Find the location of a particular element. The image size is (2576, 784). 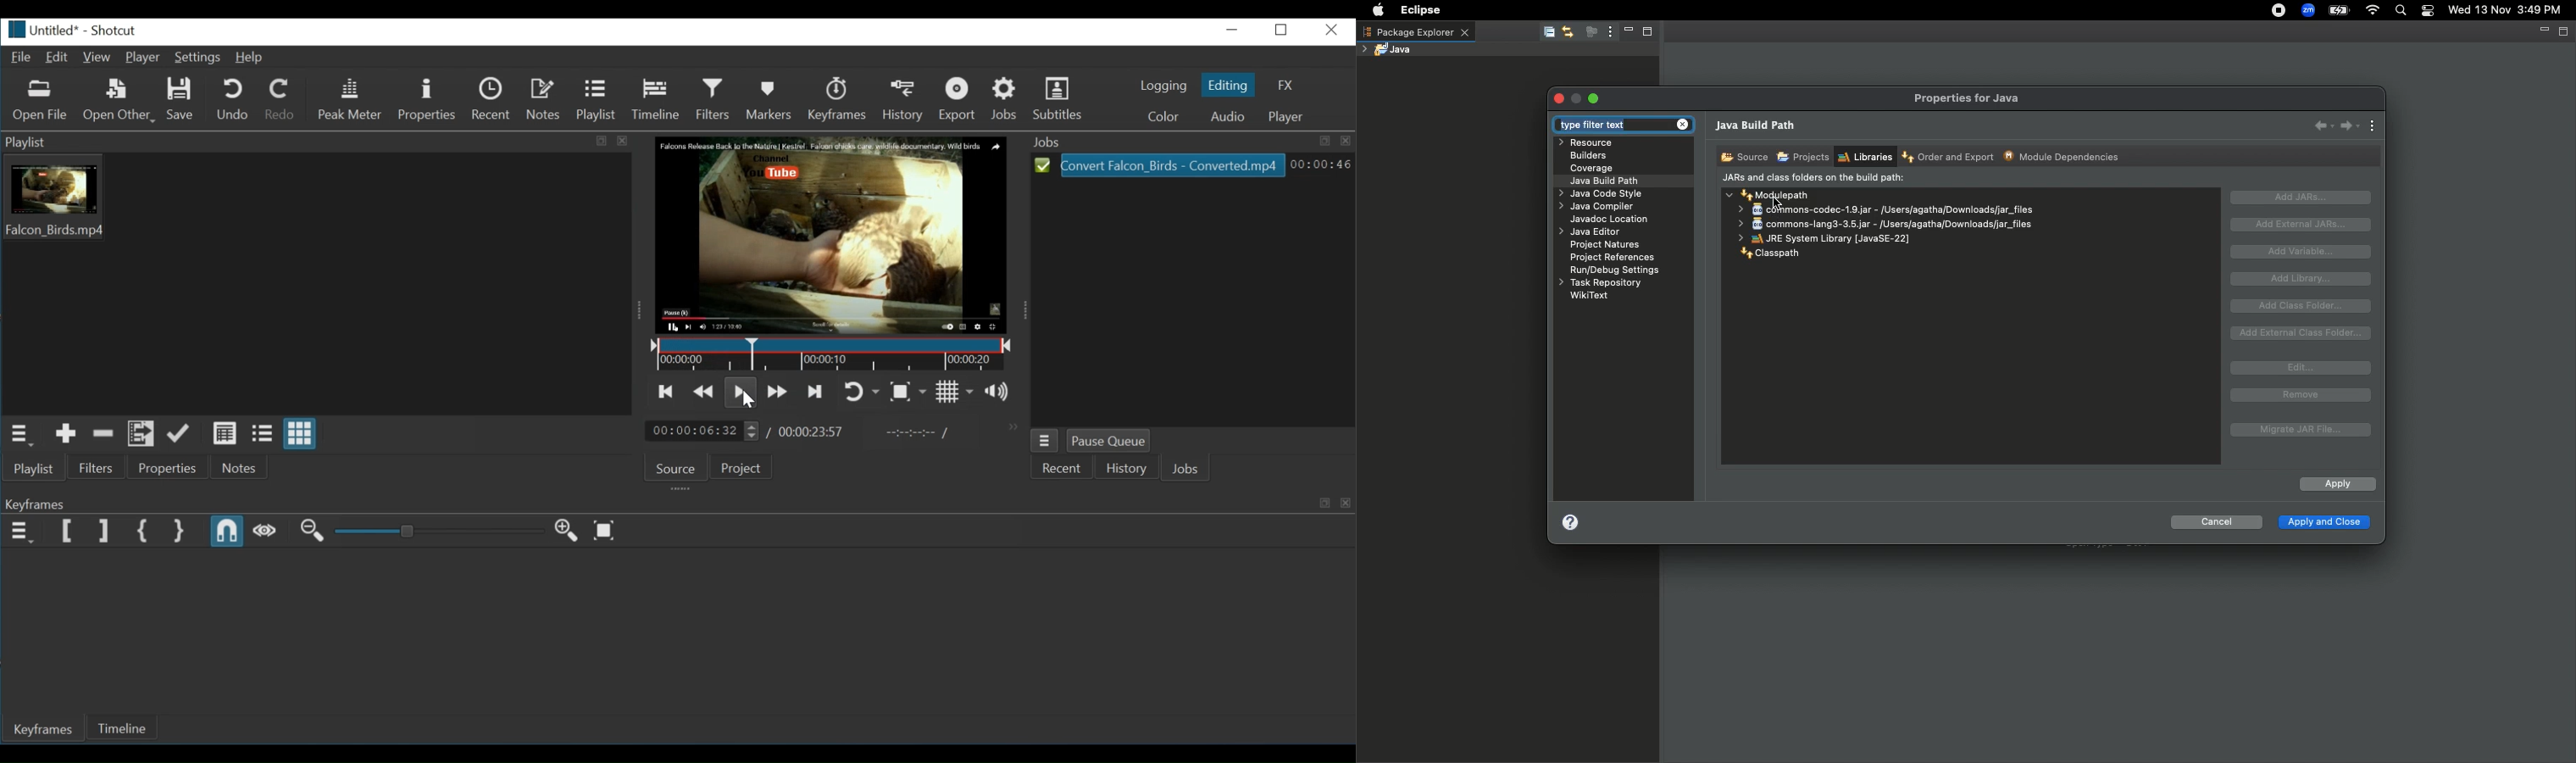

View is located at coordinates (97, 57).